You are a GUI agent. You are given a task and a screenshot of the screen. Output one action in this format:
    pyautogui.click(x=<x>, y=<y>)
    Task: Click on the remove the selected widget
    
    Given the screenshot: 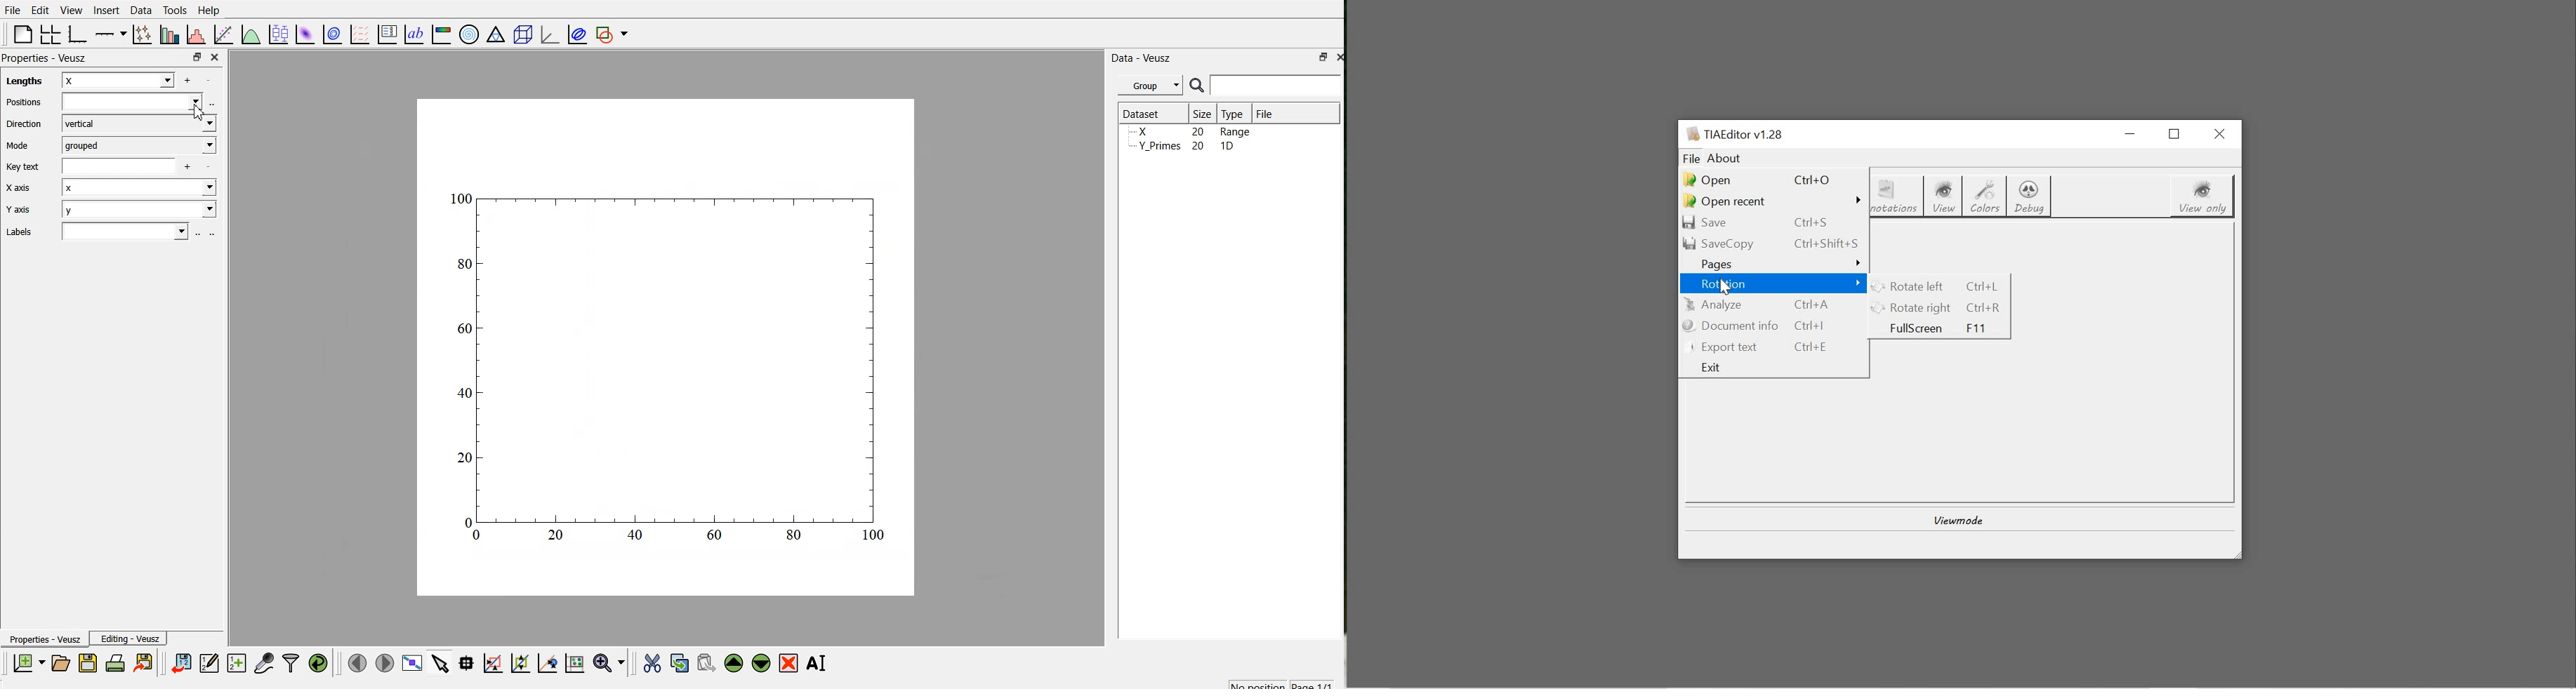 What is the action you would take?
    pyautogui.click(x=791, y=663)
    